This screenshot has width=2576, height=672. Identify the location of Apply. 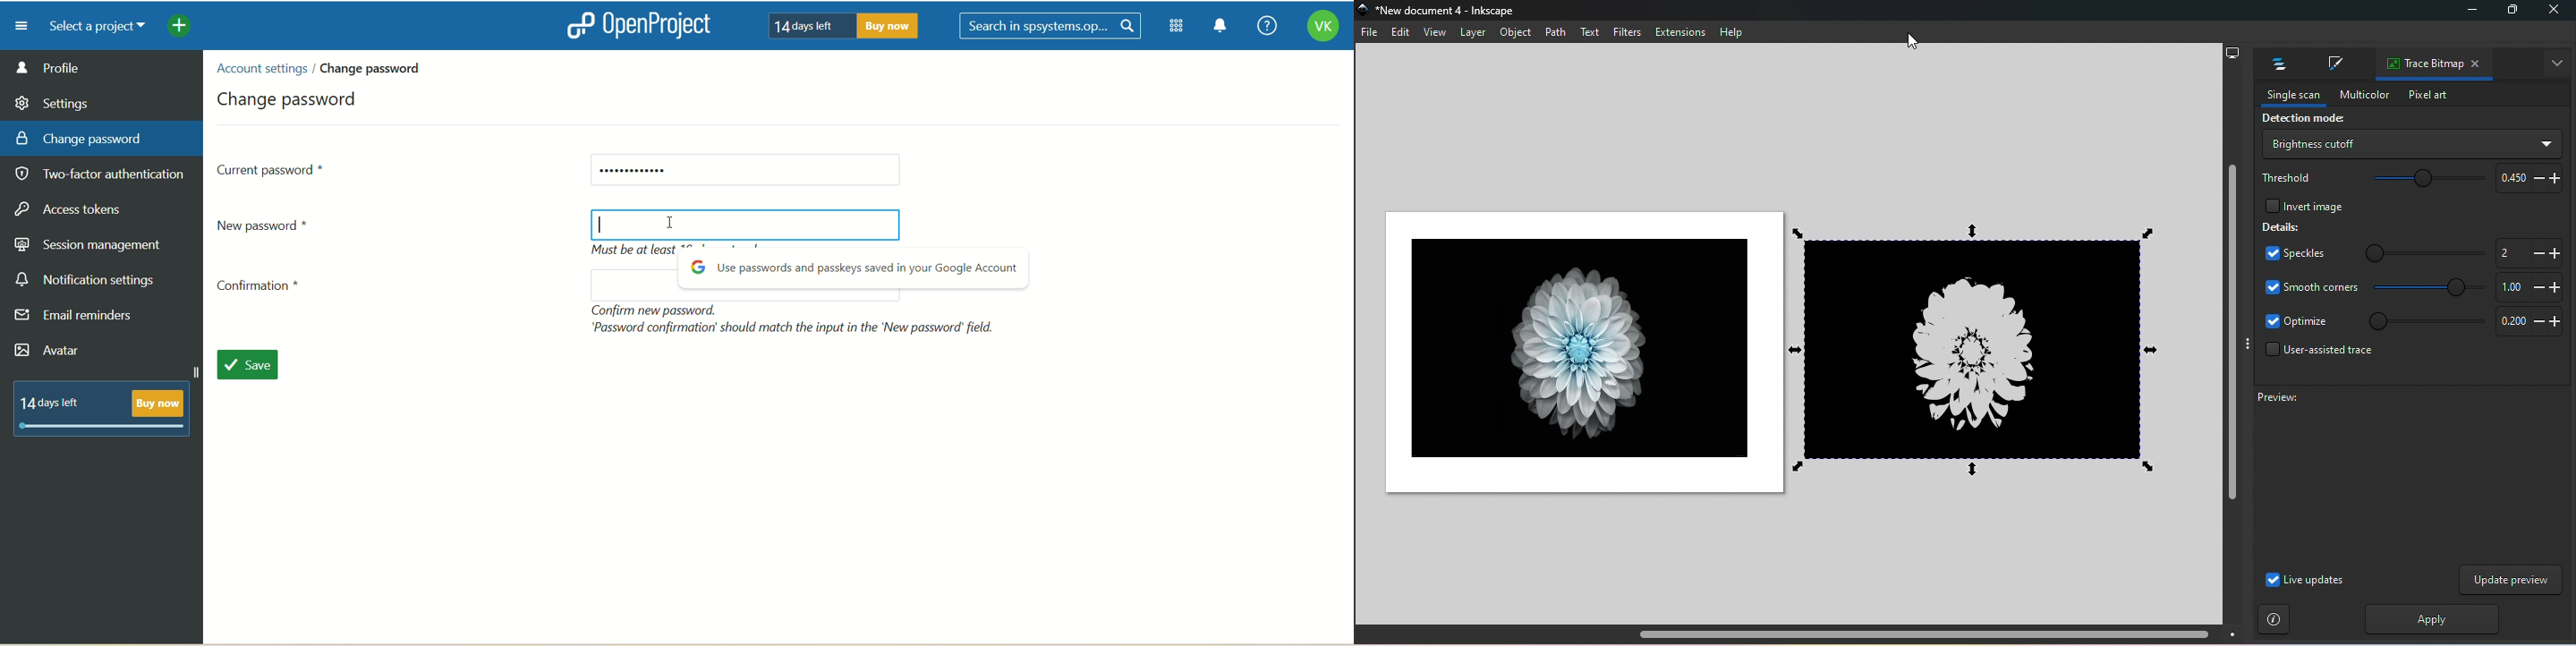
(2427, 619).